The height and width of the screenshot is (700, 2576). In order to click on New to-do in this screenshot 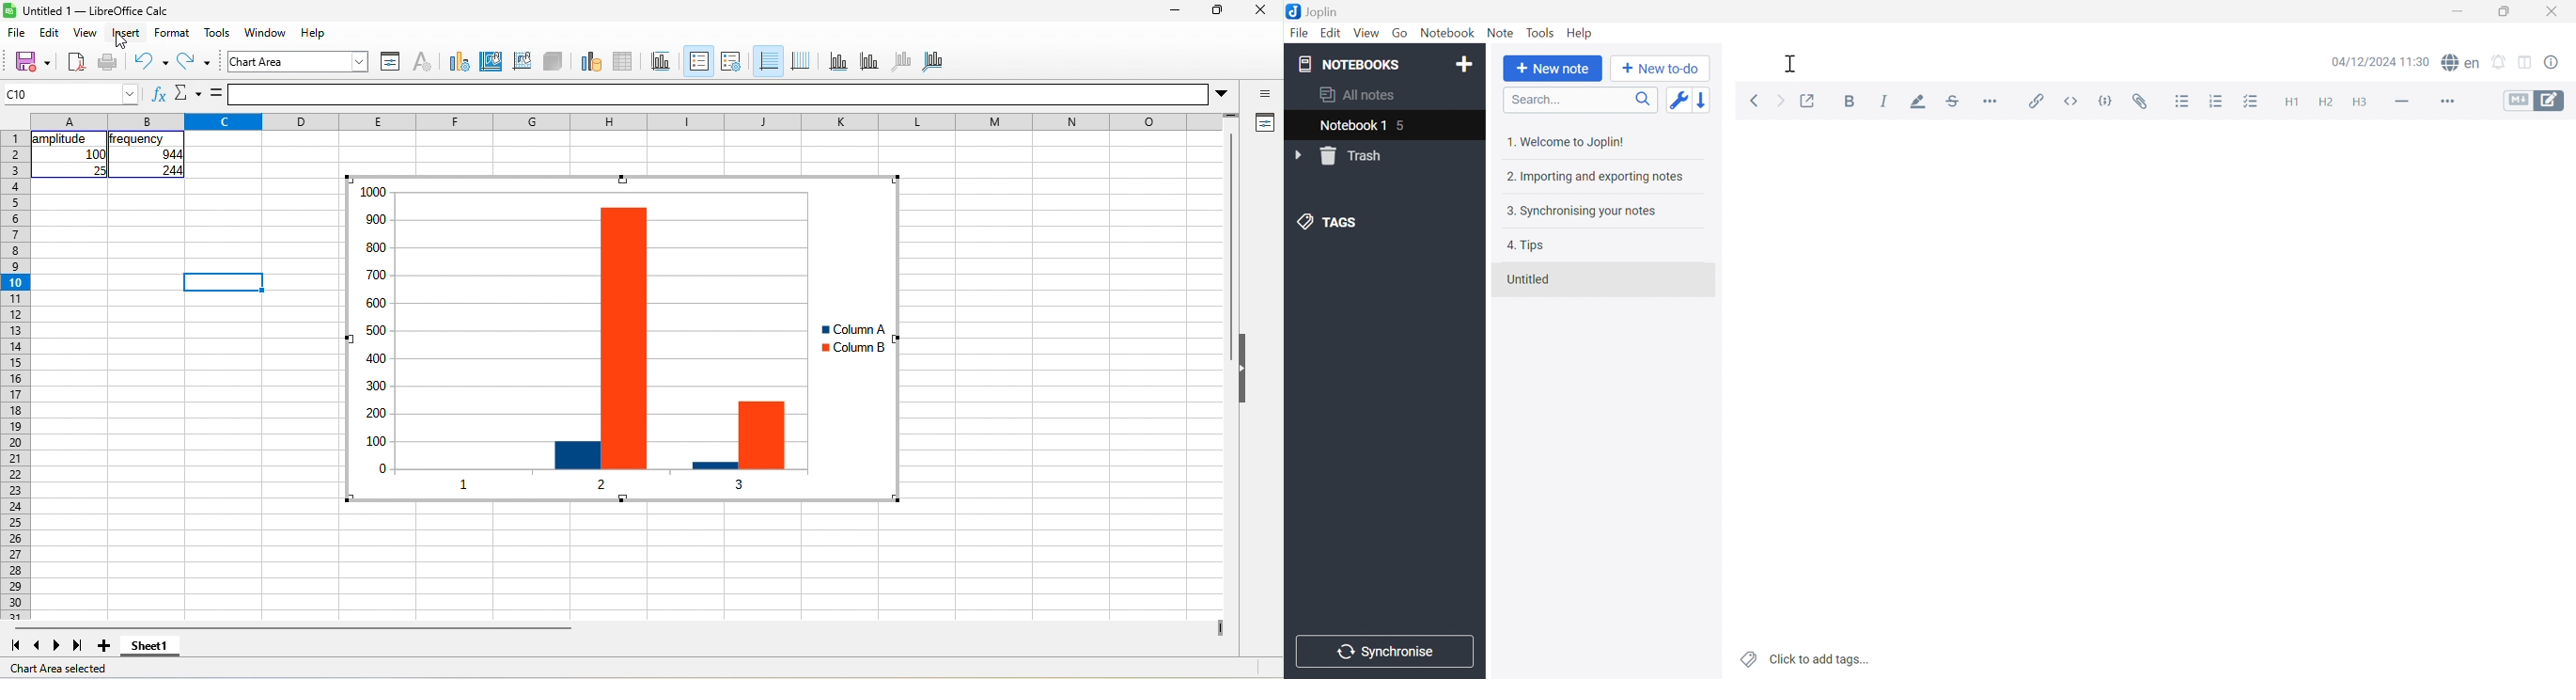, I will do `click(1659, 67)`.